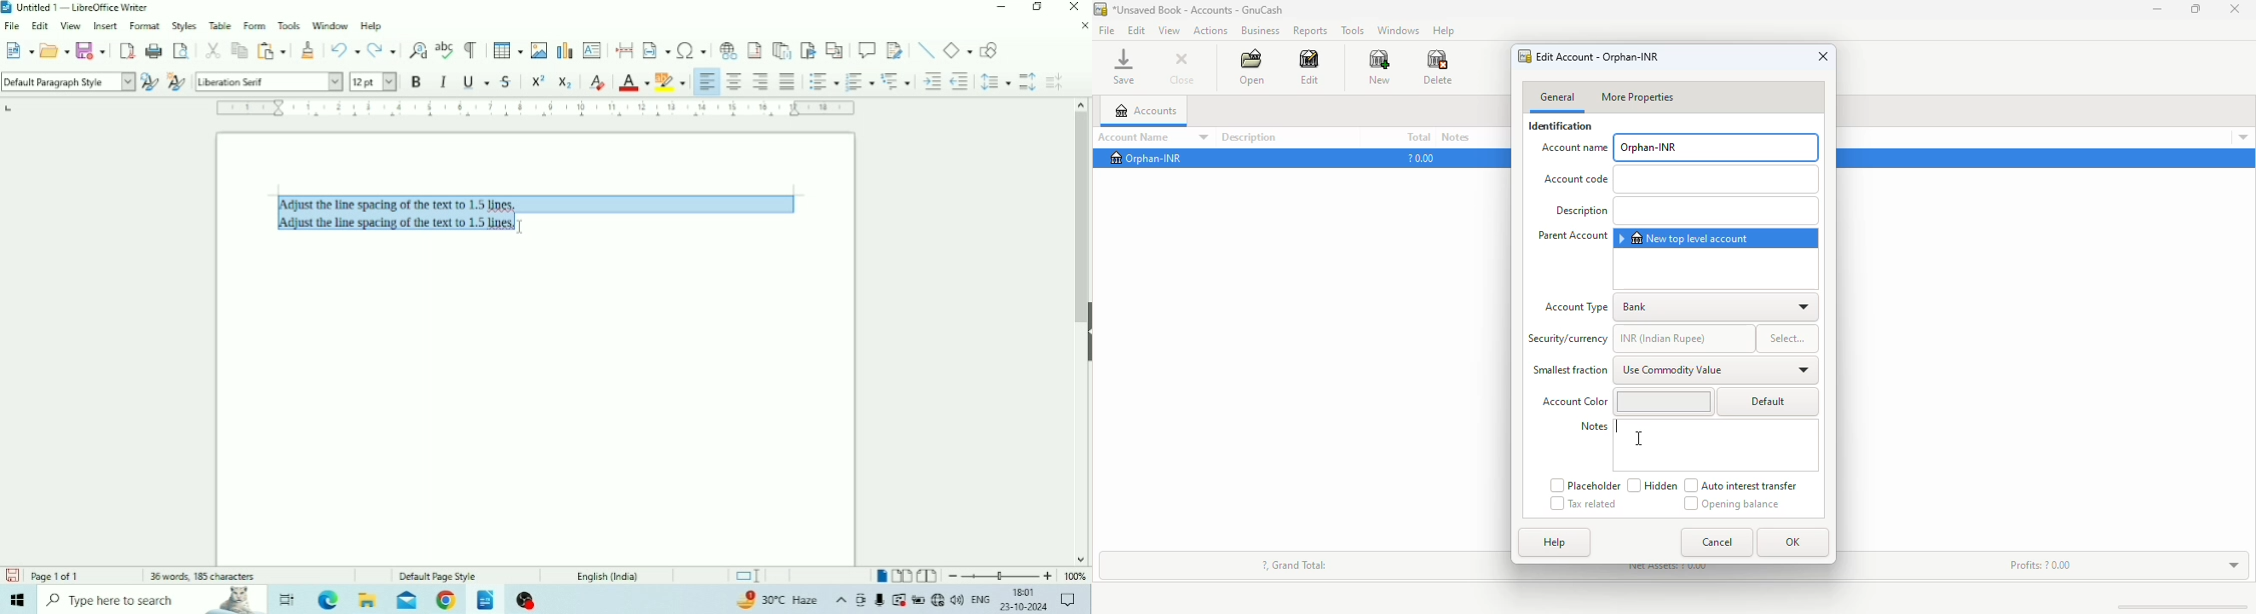 This screenshot has width=2268, height=616. Describe the element at coordinates (957, 600) in the screenshot. I see `Speakers` at that location.